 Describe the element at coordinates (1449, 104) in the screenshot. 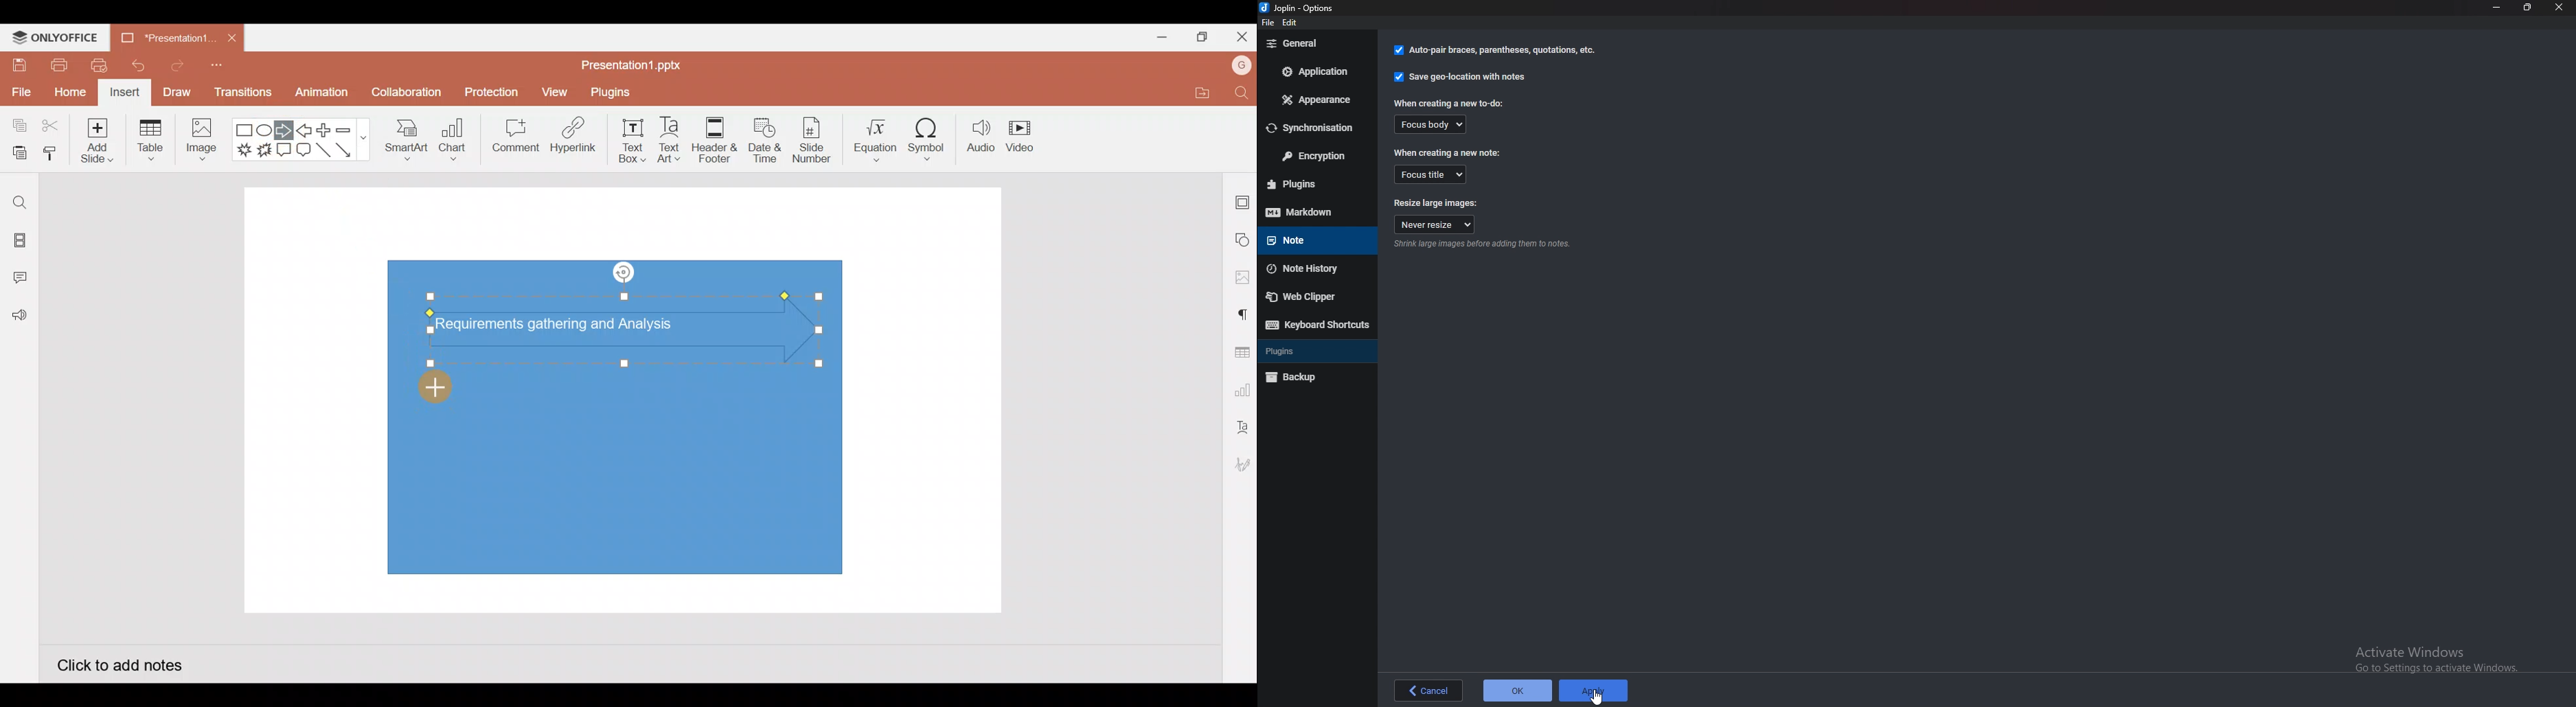

I see `When creating a new to do` at that location.